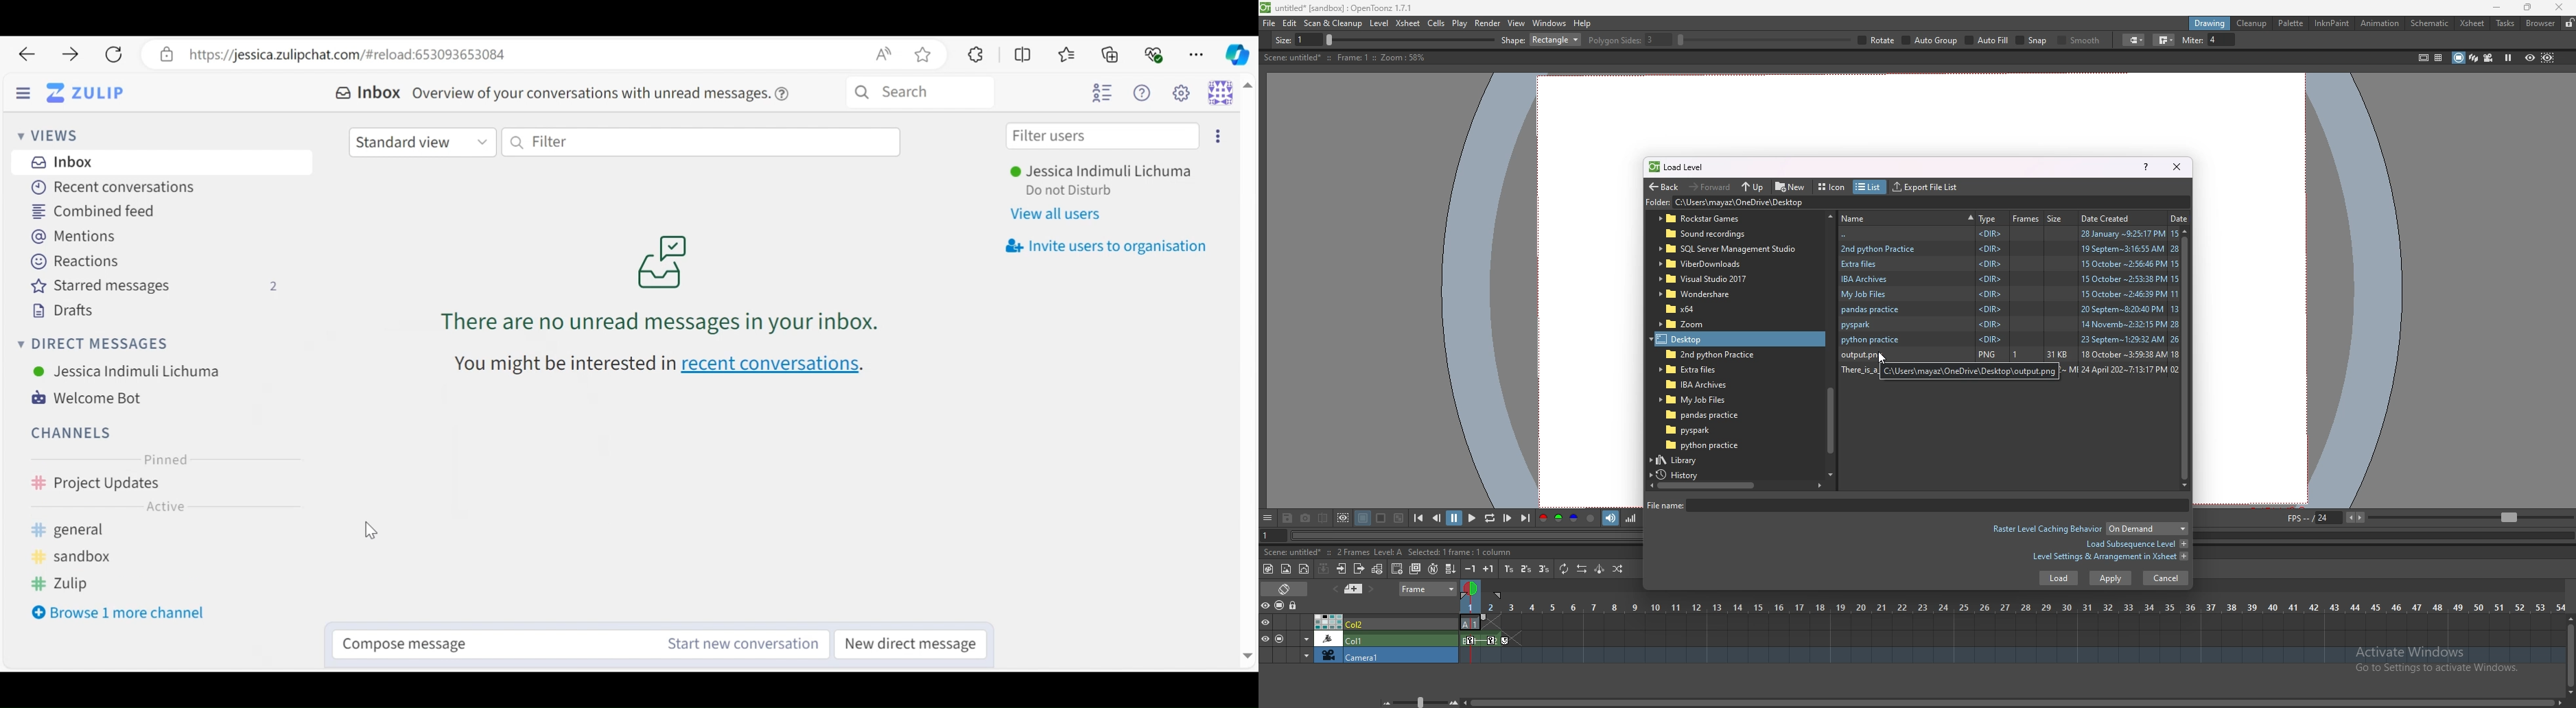  I want to click on Filter, so click(701, 141).